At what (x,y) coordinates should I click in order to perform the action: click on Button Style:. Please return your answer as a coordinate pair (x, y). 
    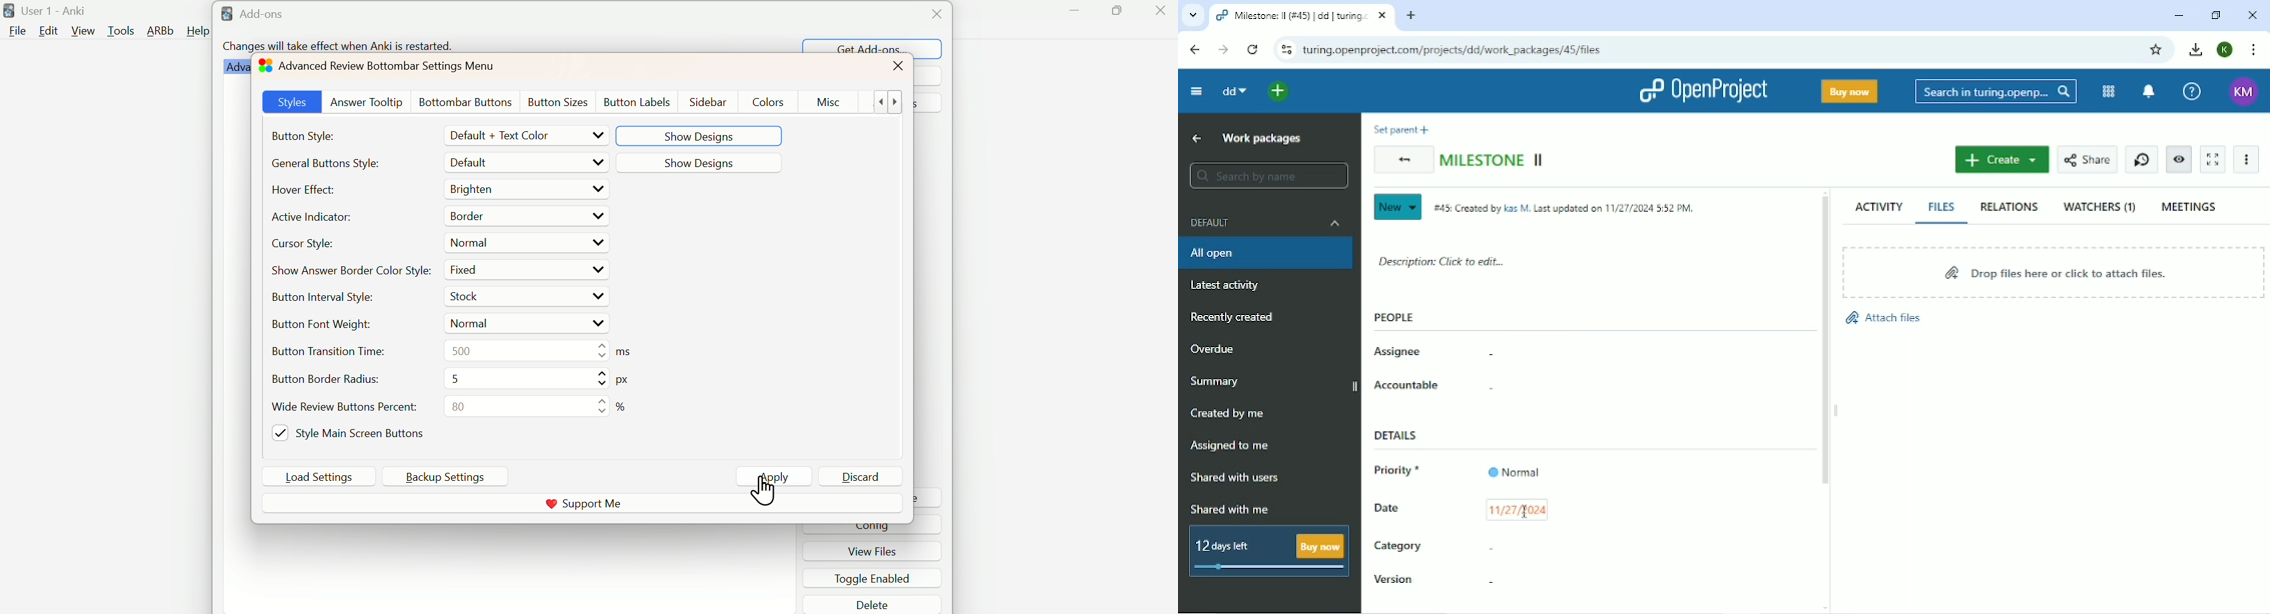
    Looking at the image, I should click on (300, 134).